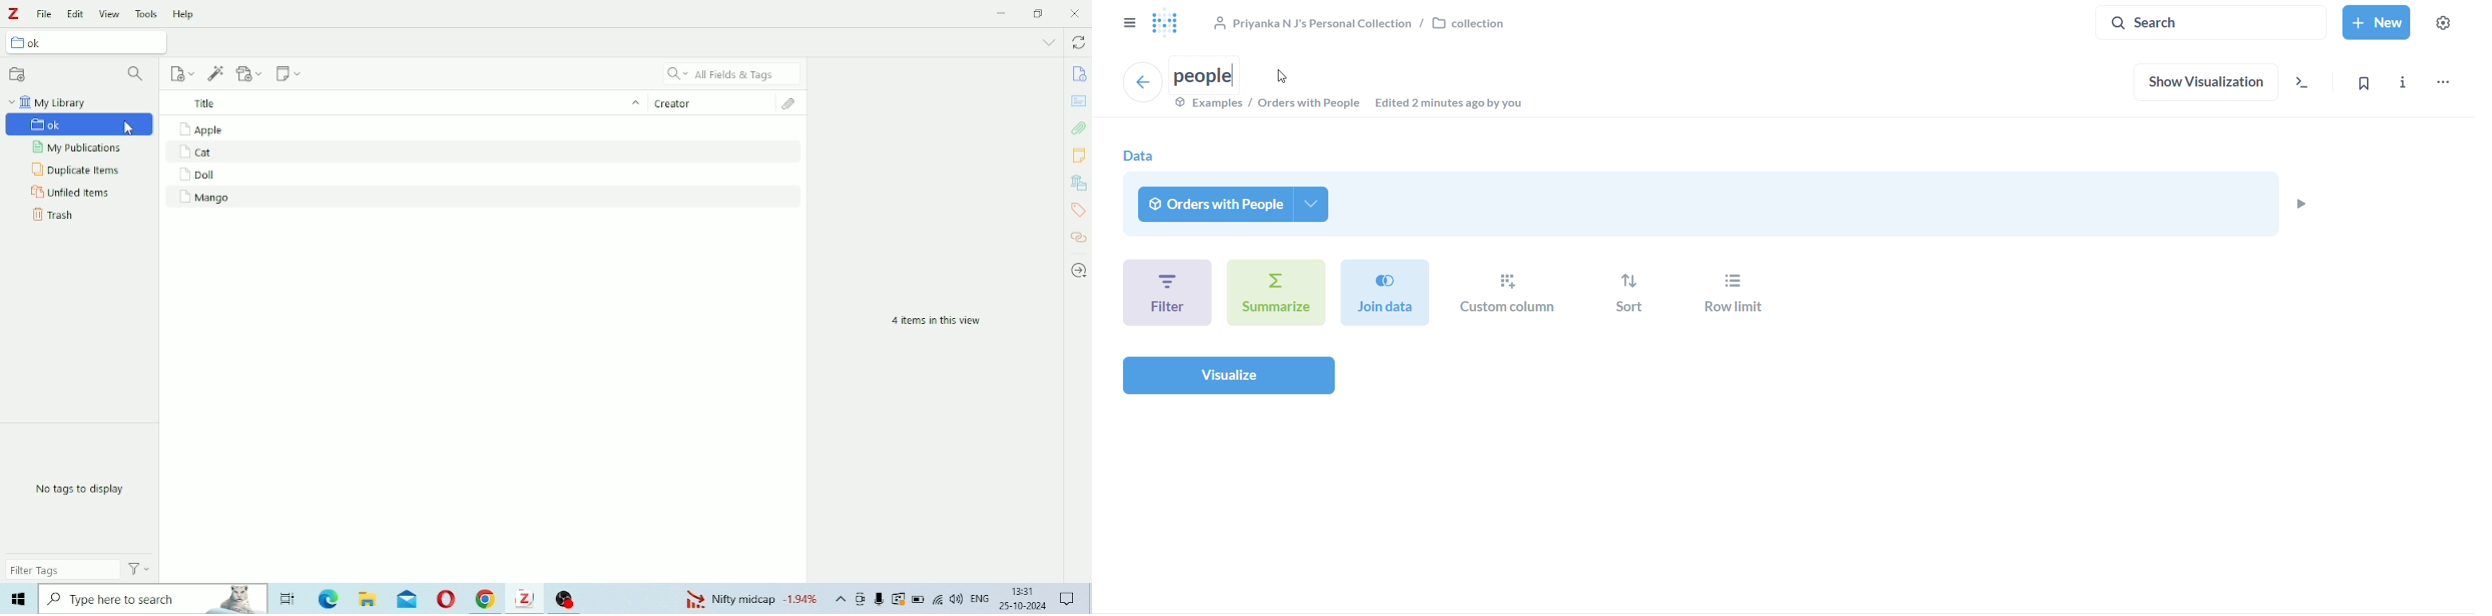 Image resolution: width=2492 pixels, height=616 pixels. Describe the element at coordinates (80, 124) in the screenshot. I see `ok` at that location.